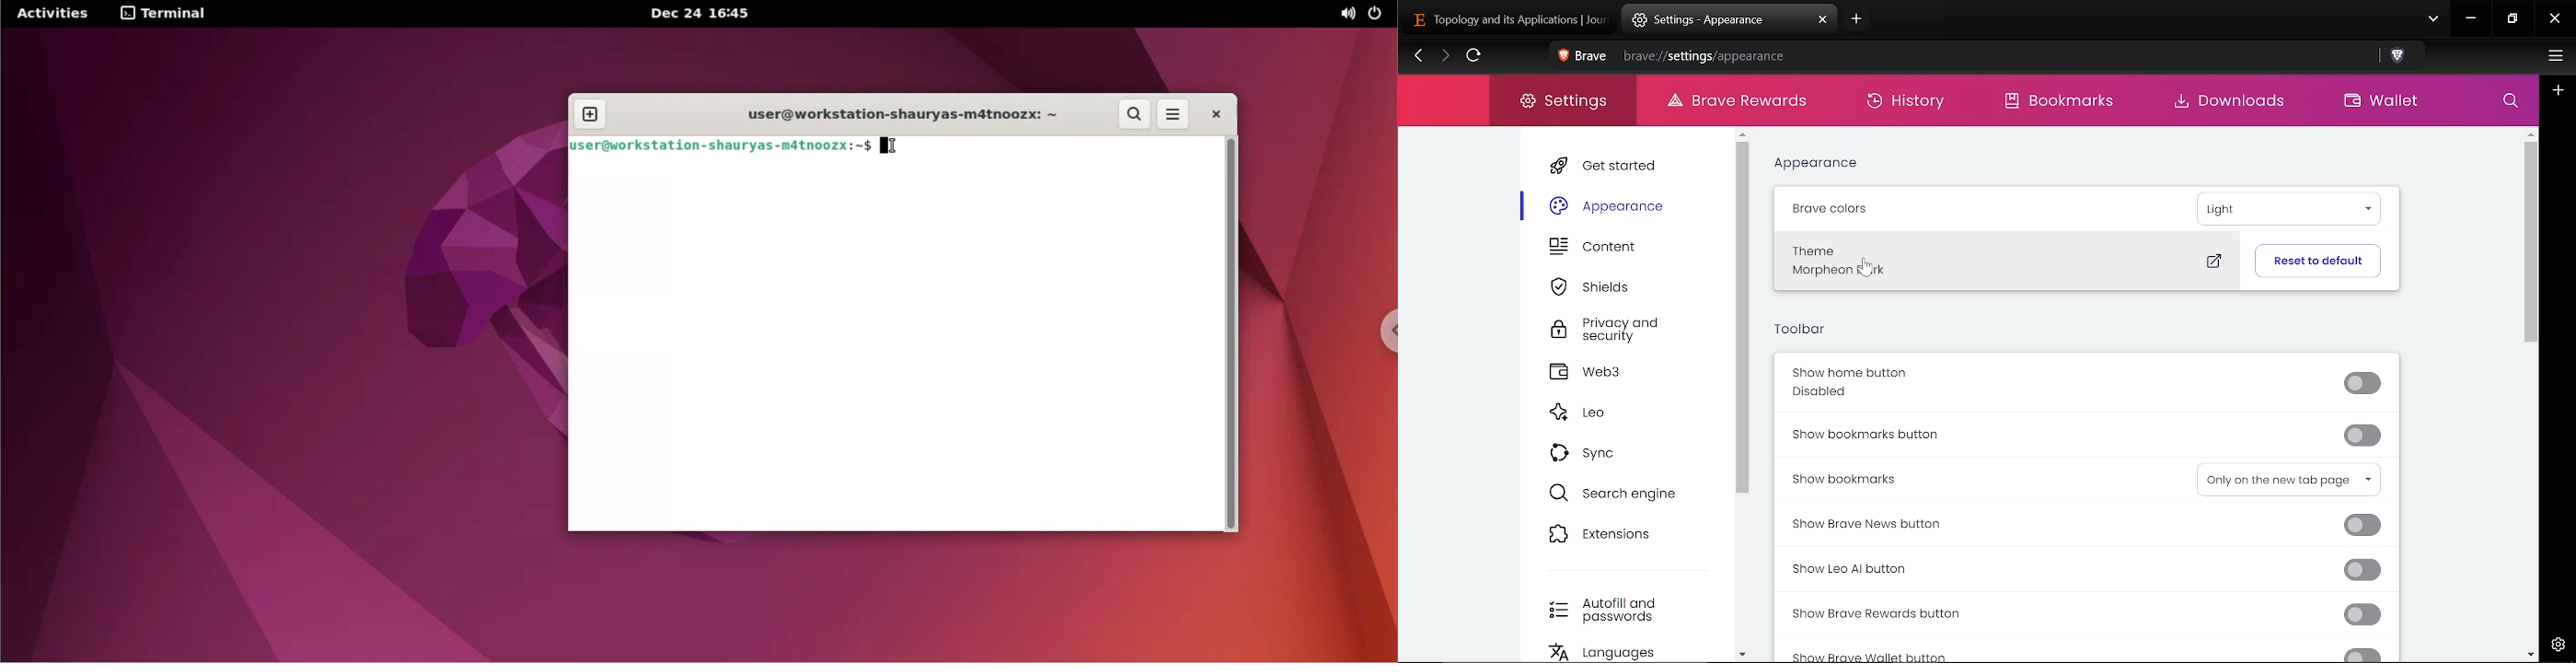 This screenshot has width=2576, height=672. What do you see at coordinates (2293, 204) in the screenshot?
I see `Light` at bounding box center [2293, 204].